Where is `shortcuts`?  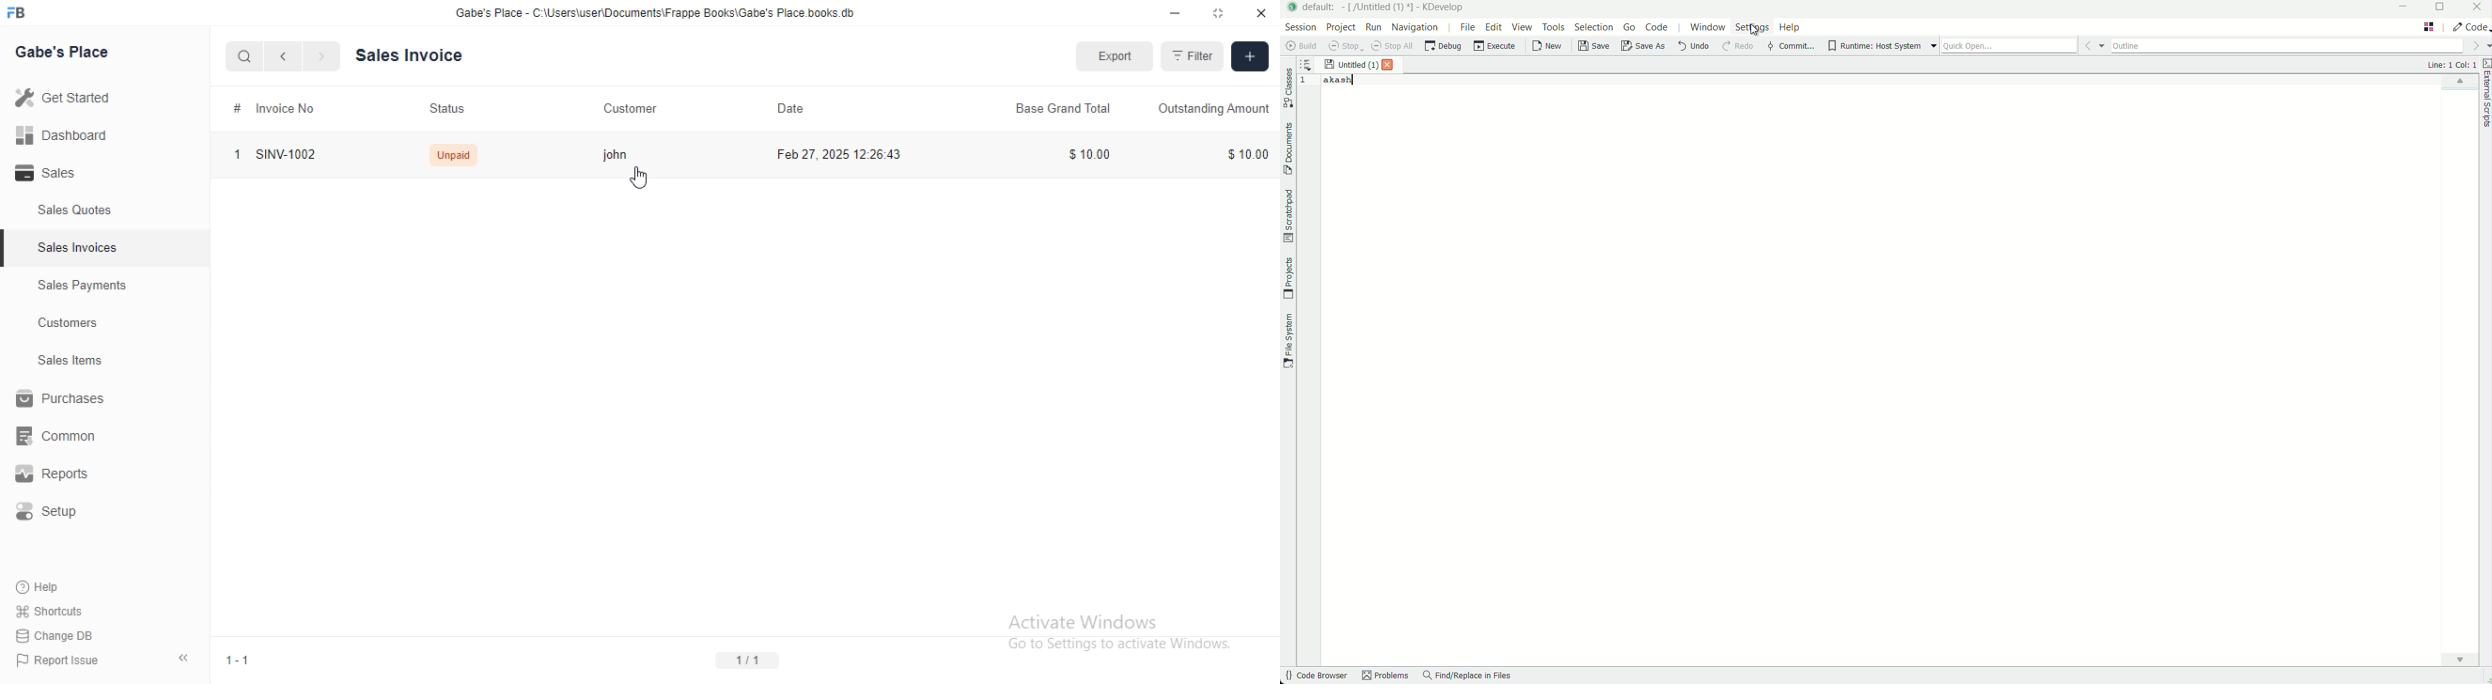 shortcuts is located at coordinates (50, 611).